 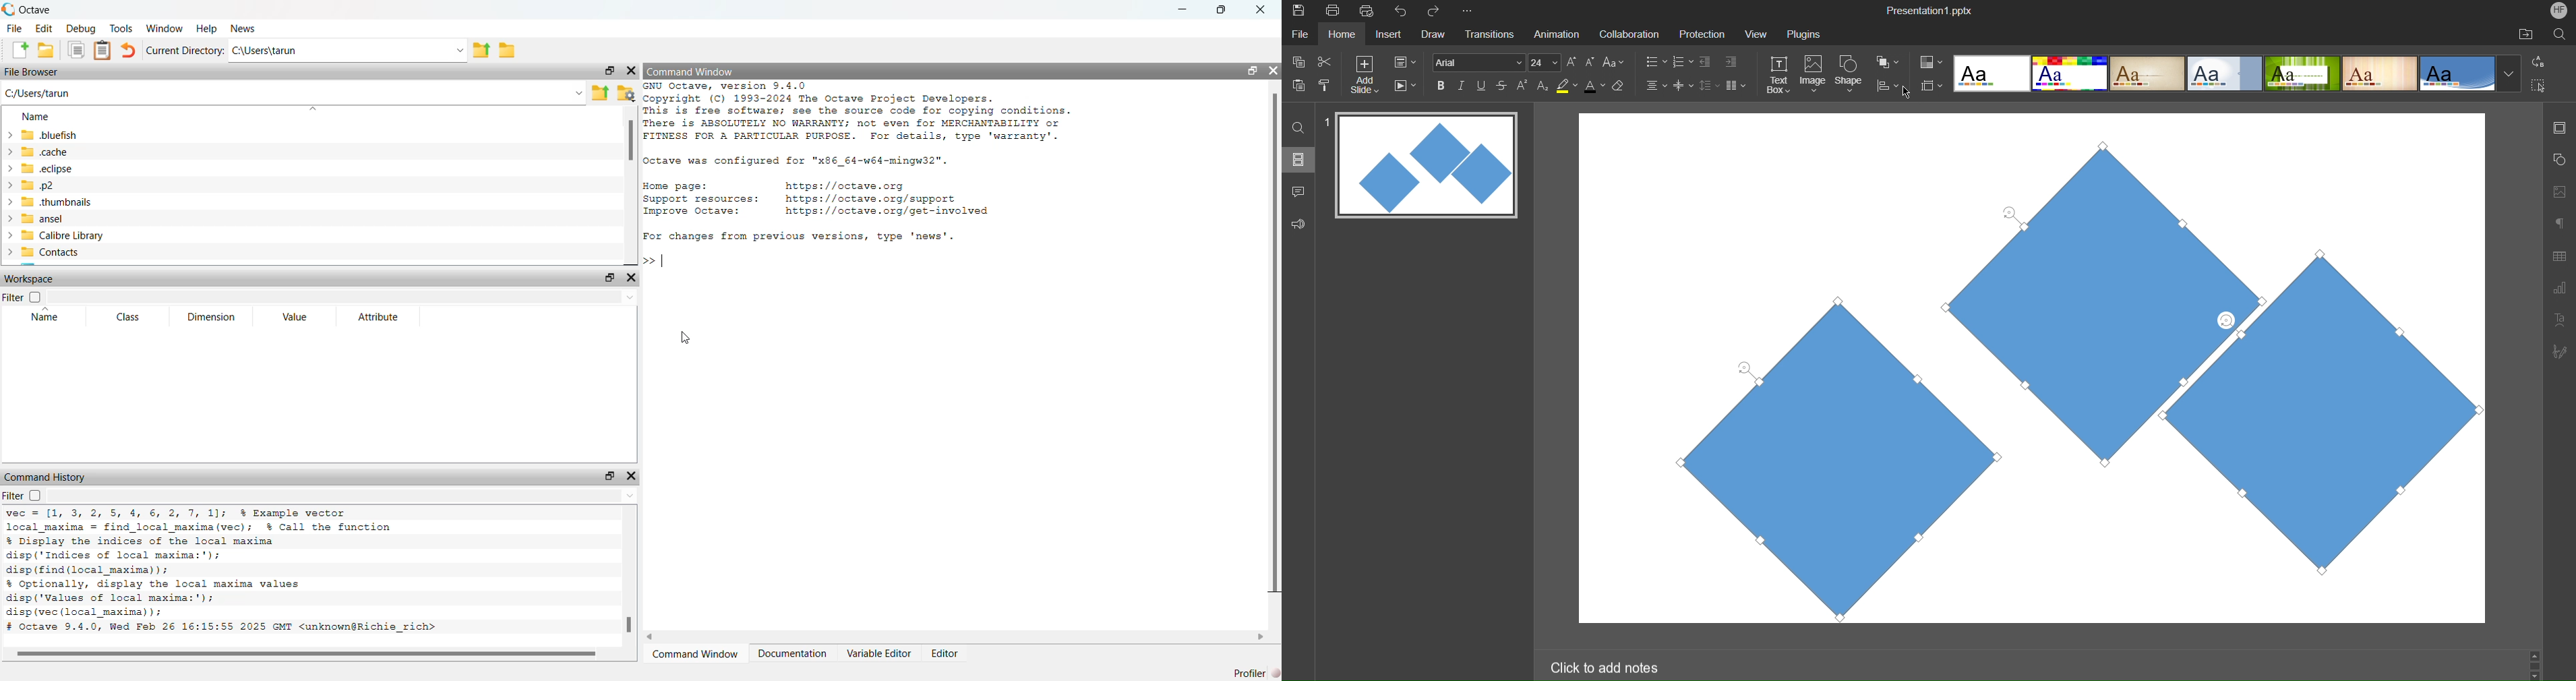 What do you see at coordinates (47, 49) in the screenshot?
I see `Open an existing file in editor` at bounding box center [47, 49].